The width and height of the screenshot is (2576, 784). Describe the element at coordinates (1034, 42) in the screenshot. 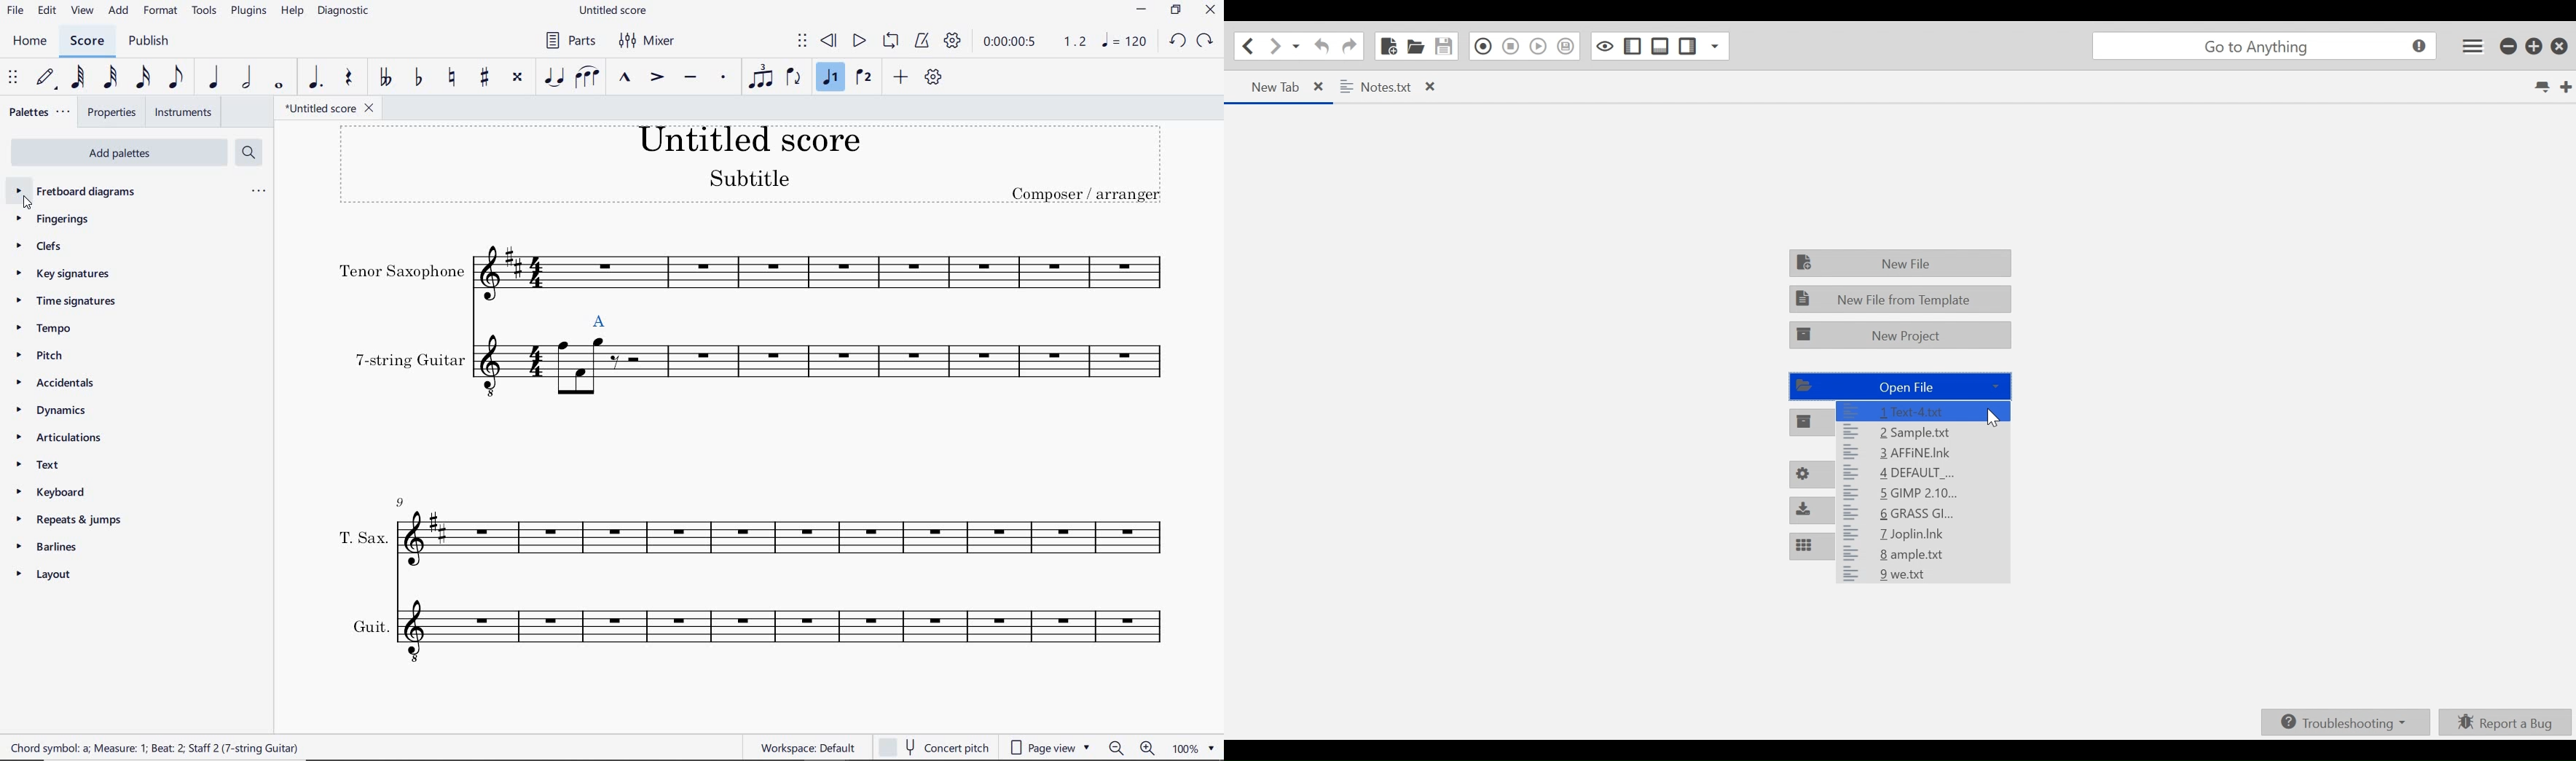

I see `PLAY SPEED` at that location.